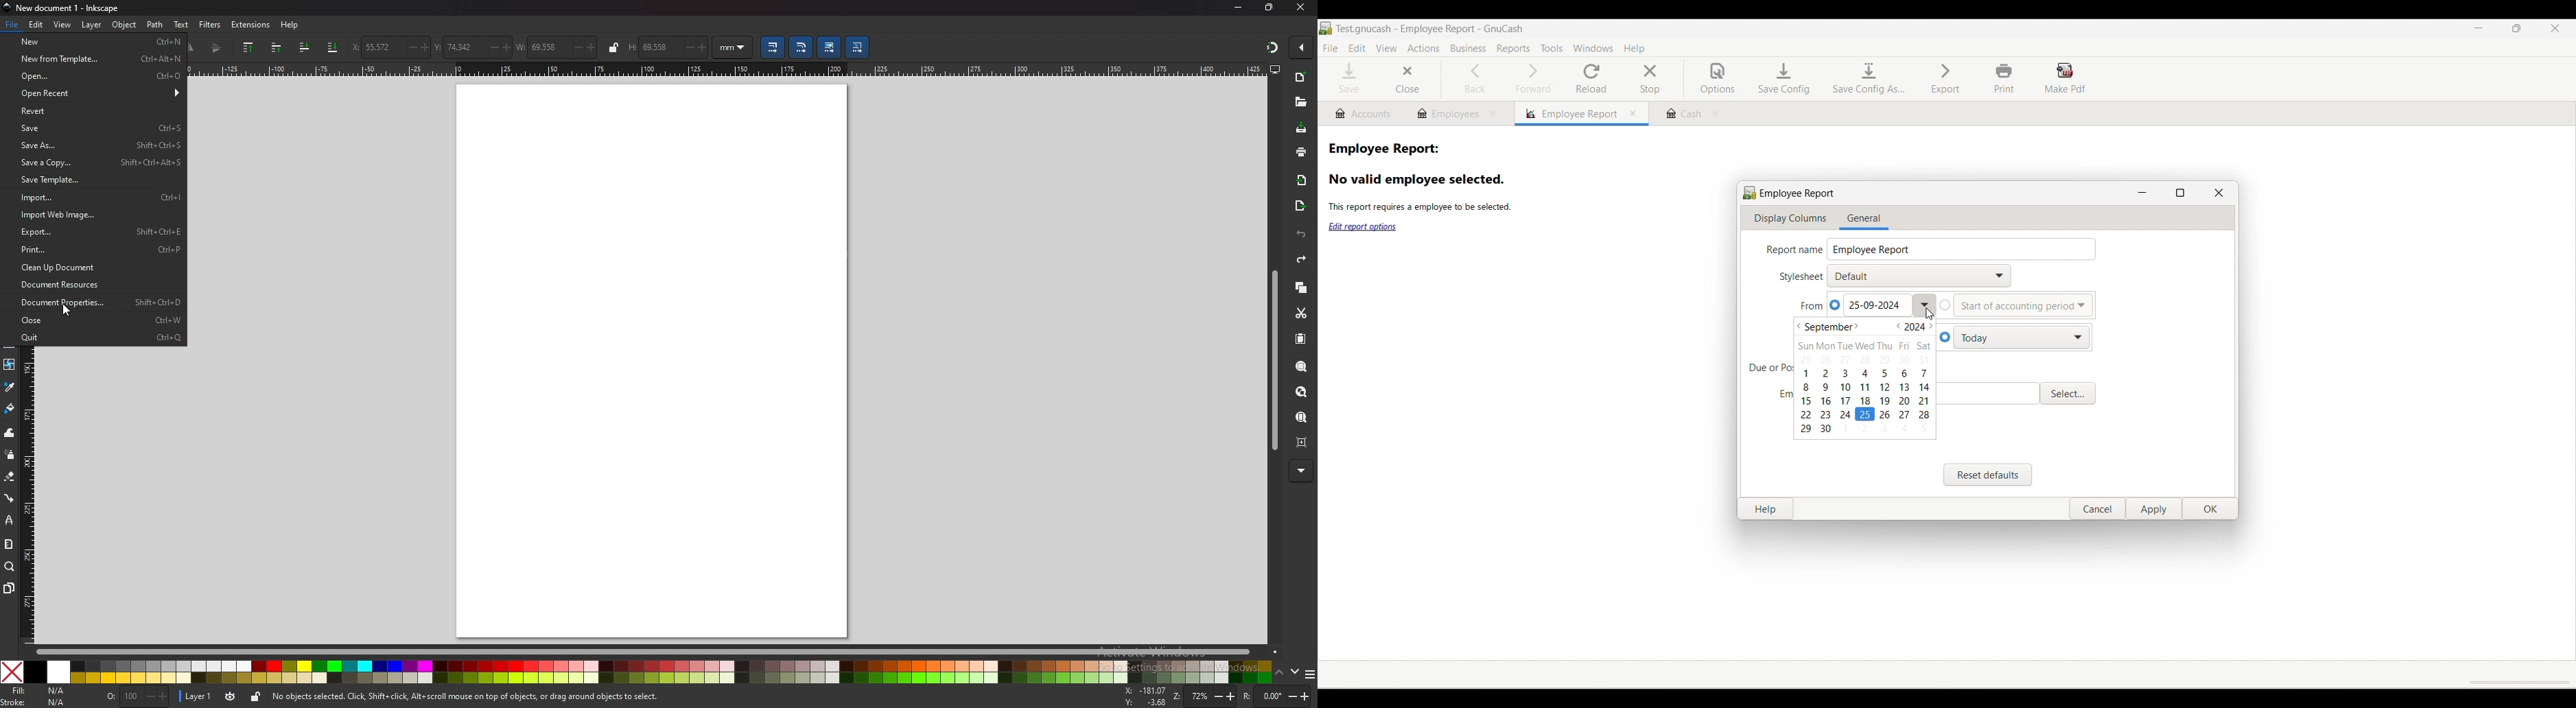 The image size is (2576, 728). What do you see at coordinates (10, 475) in the screenshot?
I see `erase` at bounding box center [10, 475].